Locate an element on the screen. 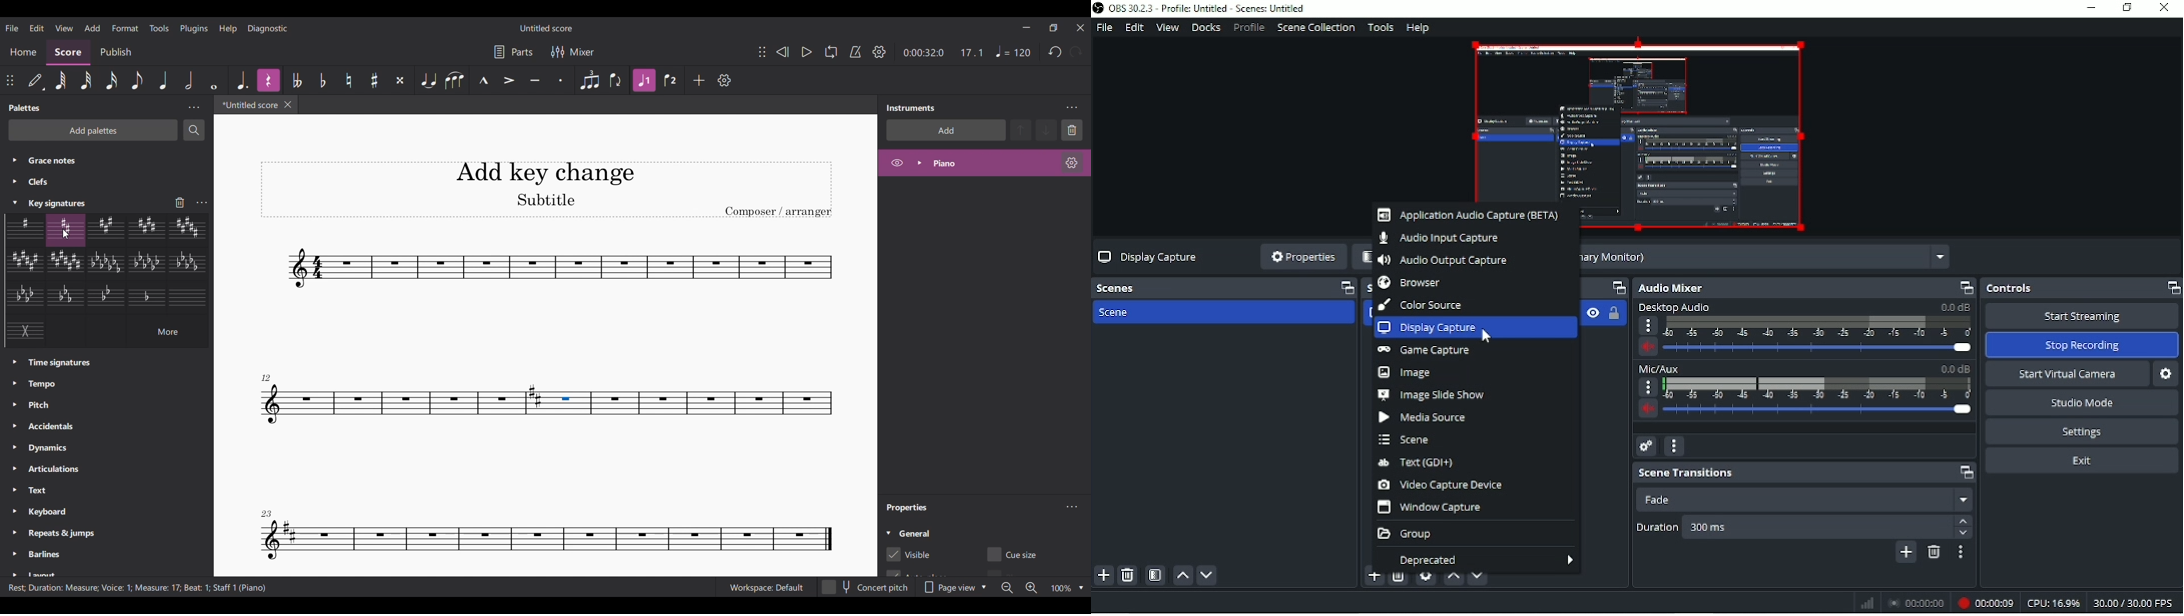  Profile is located at coordinates (1248, 27).